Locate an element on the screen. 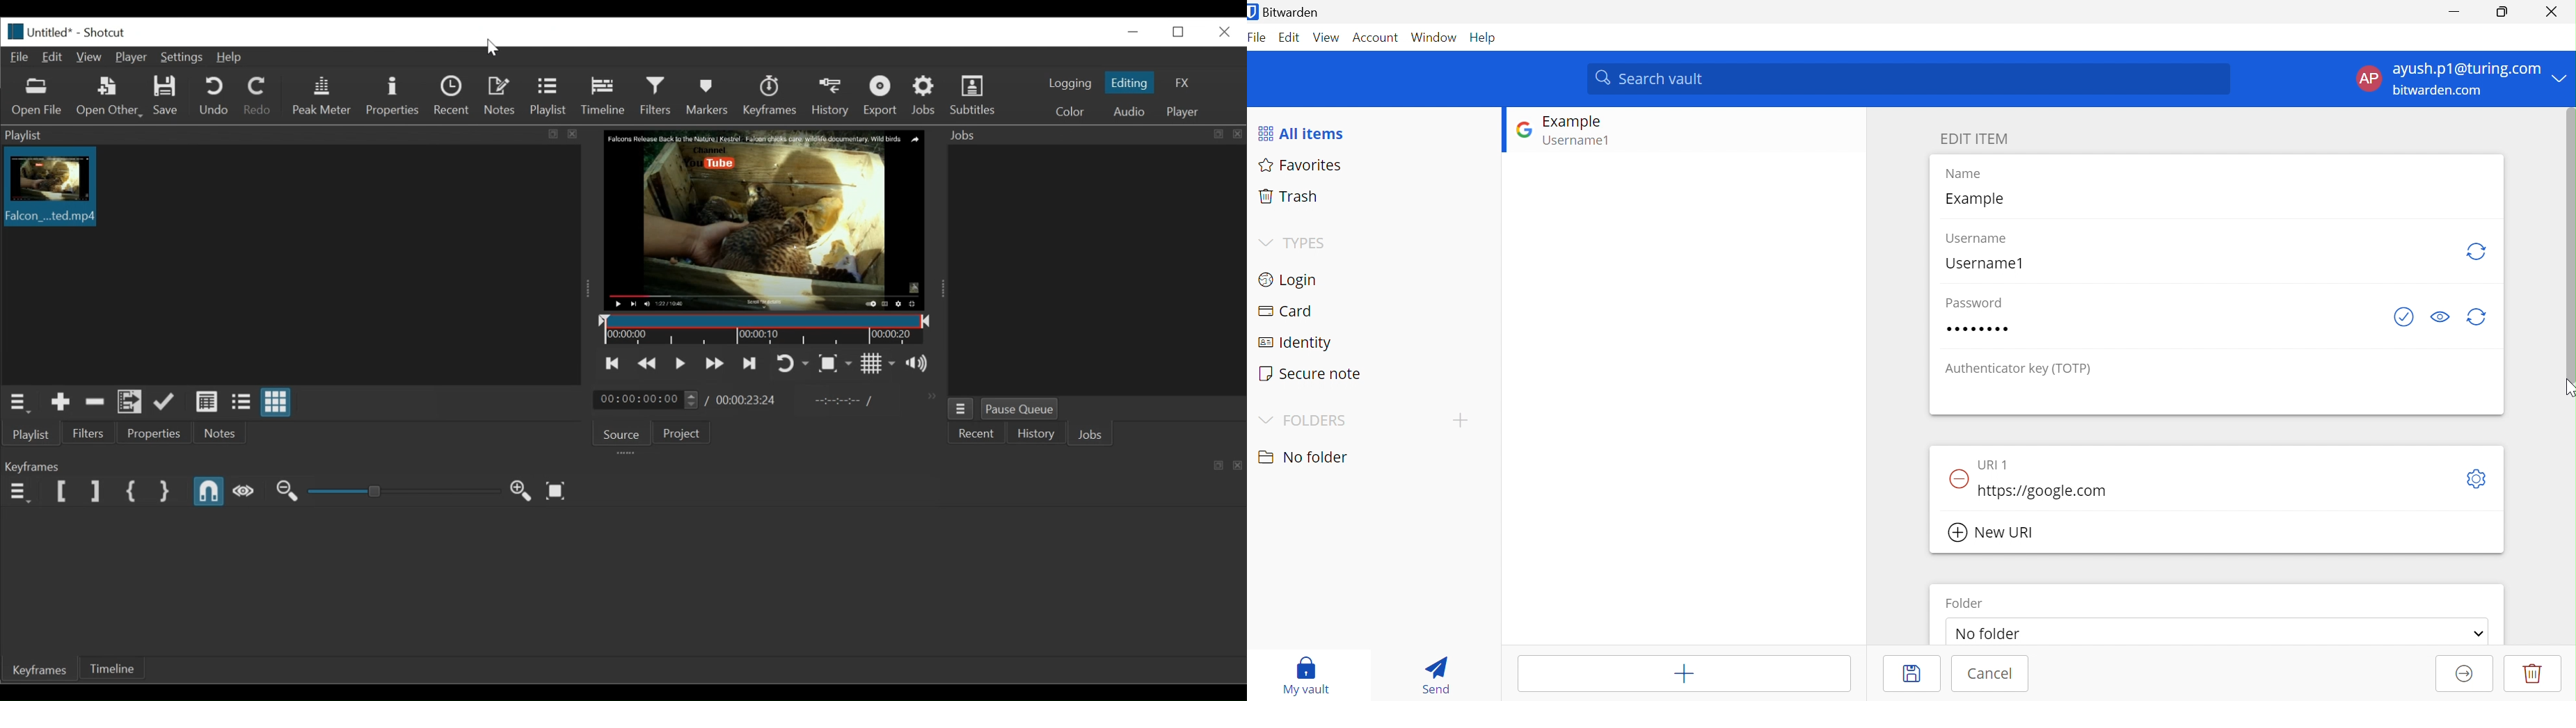  Pause Queue is located at coordinates (1024, 408).